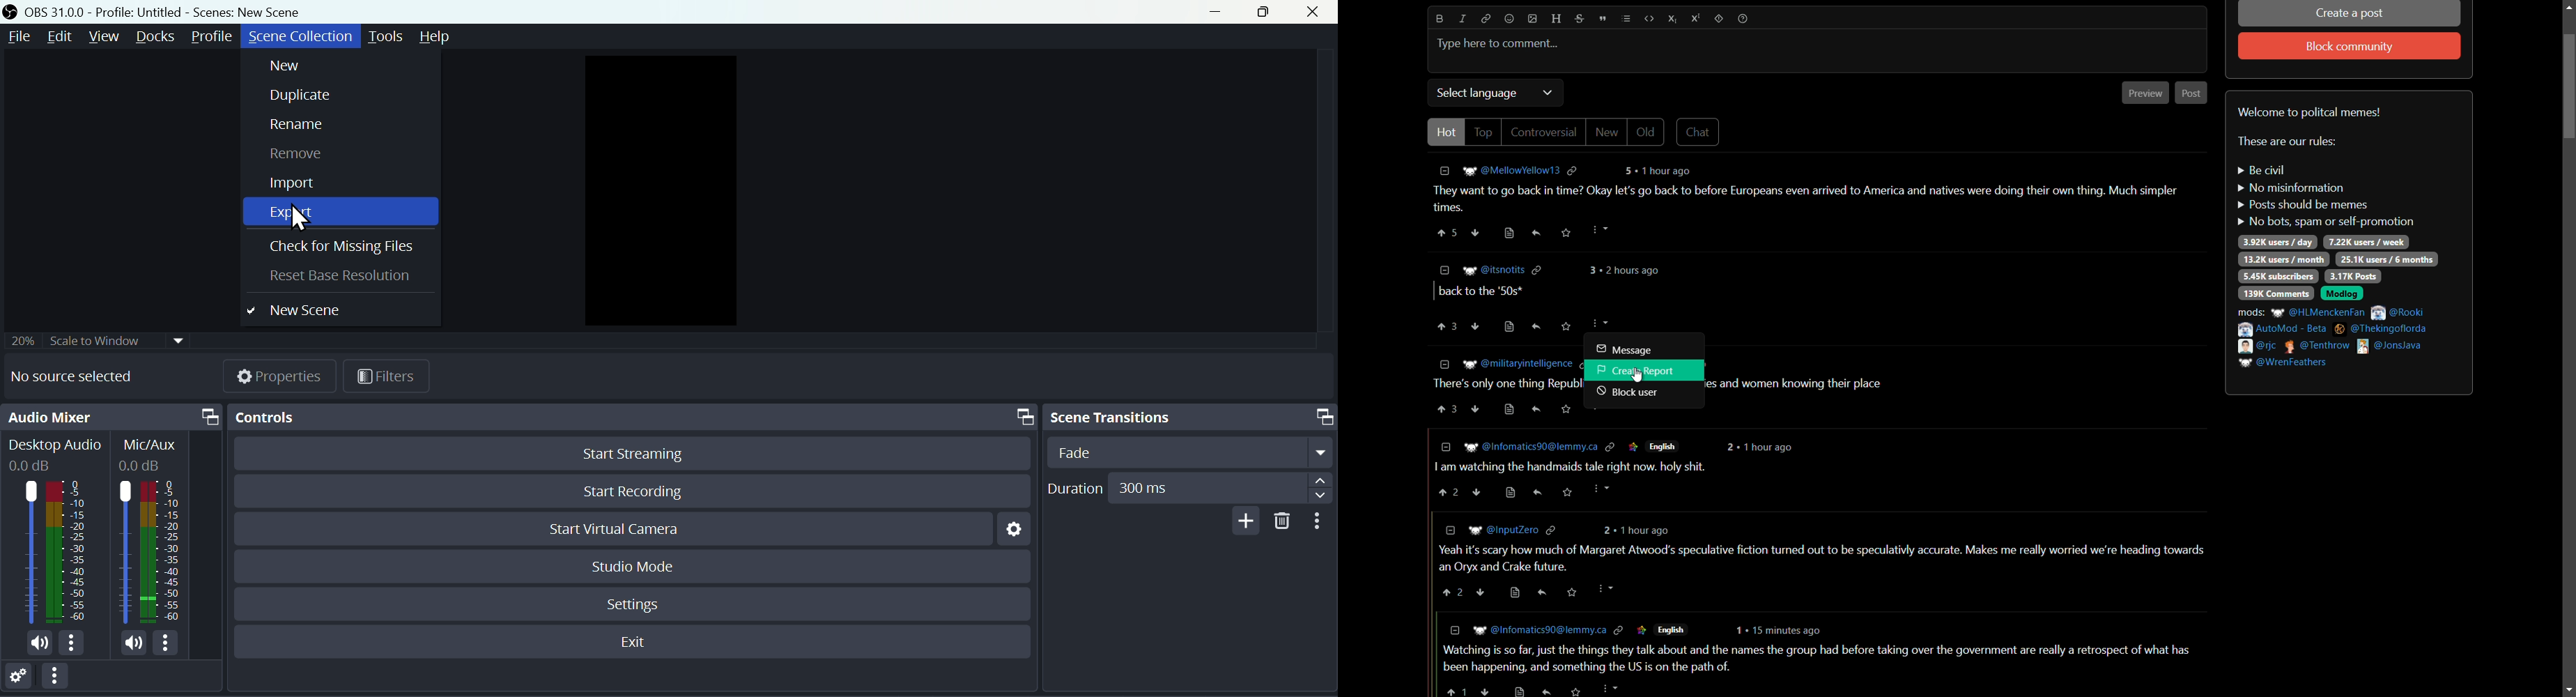 The height and width of the screenshot is (700, 2576). I want to click on select language, so click(1475, 94).